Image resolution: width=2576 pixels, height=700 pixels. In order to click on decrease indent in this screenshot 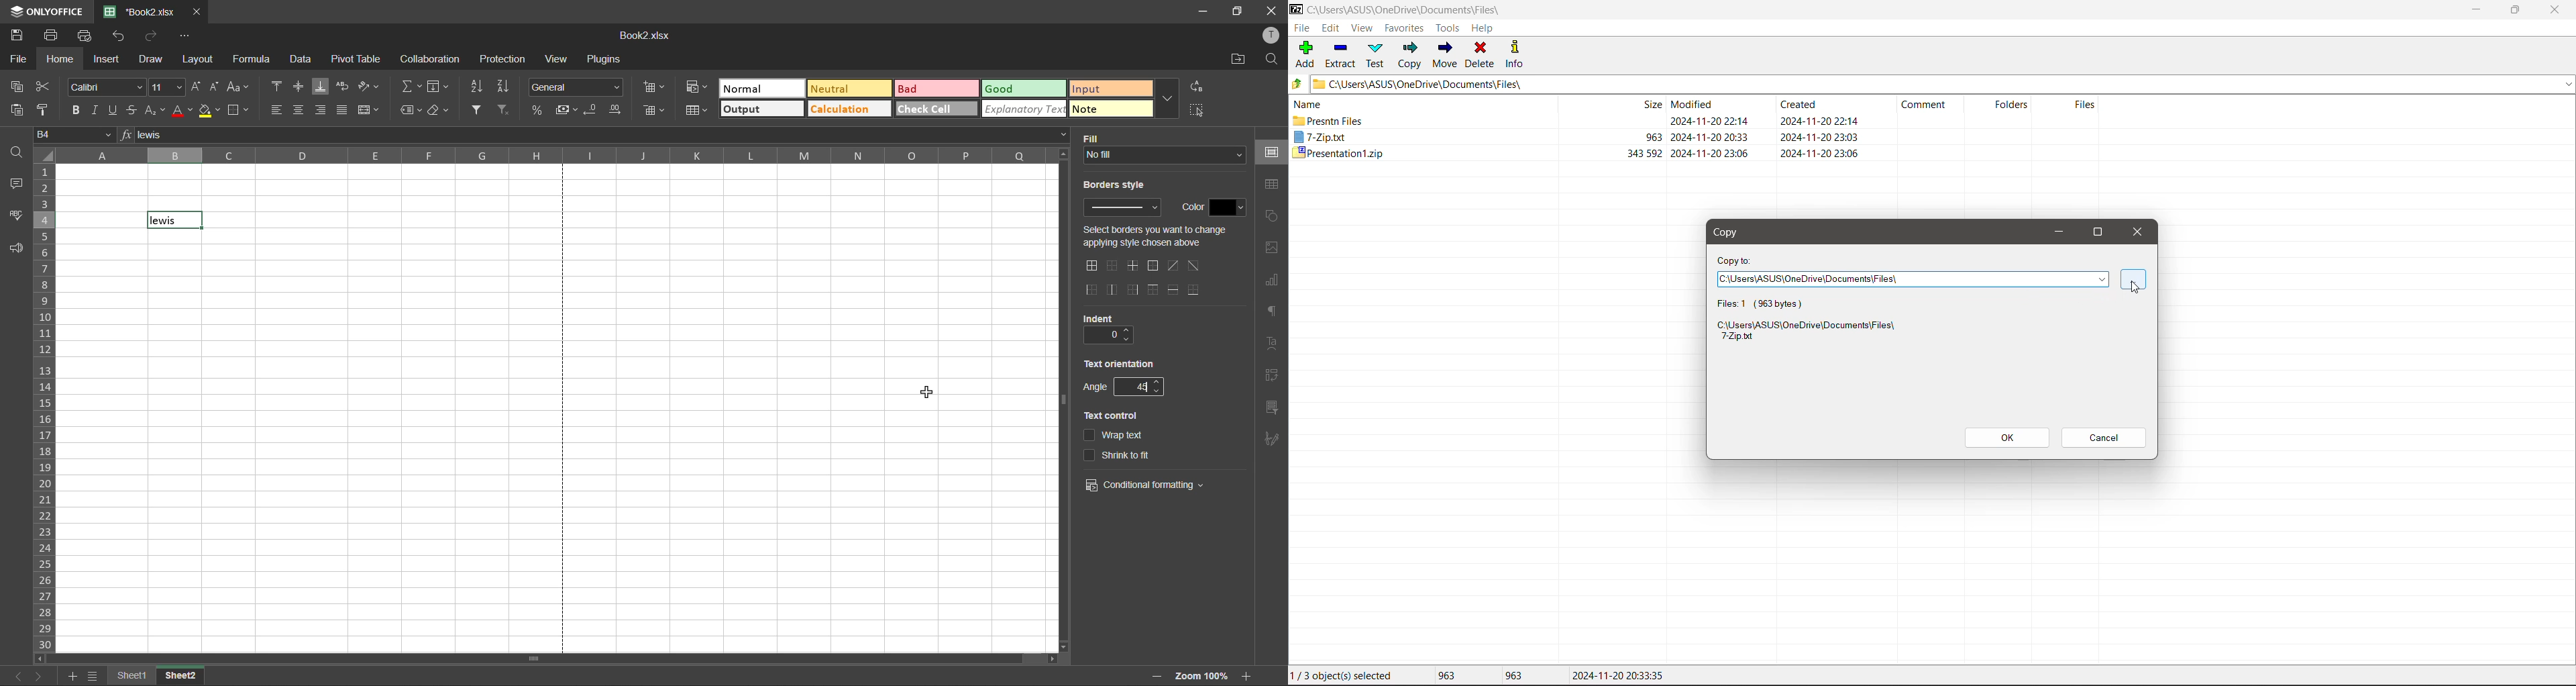, I will do `click(1130, 340)`.